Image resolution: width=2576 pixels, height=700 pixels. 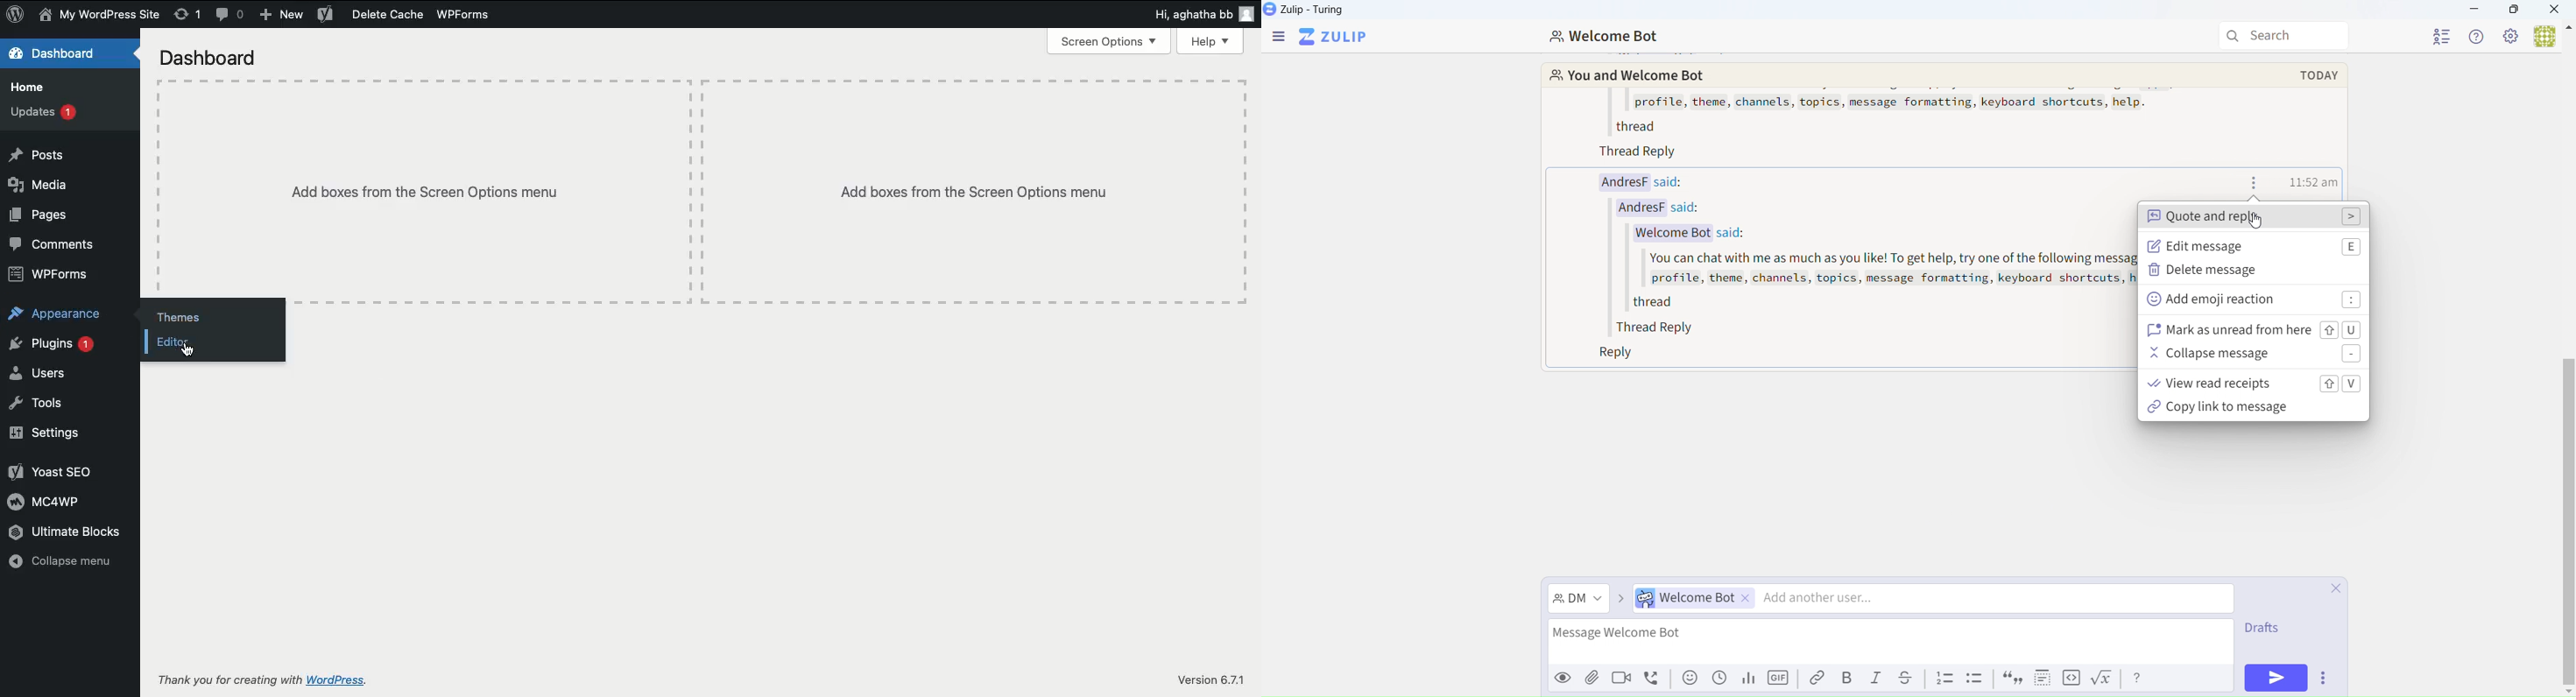 I want to click on Message Welcome Bot, so click(x=1882, y=641).